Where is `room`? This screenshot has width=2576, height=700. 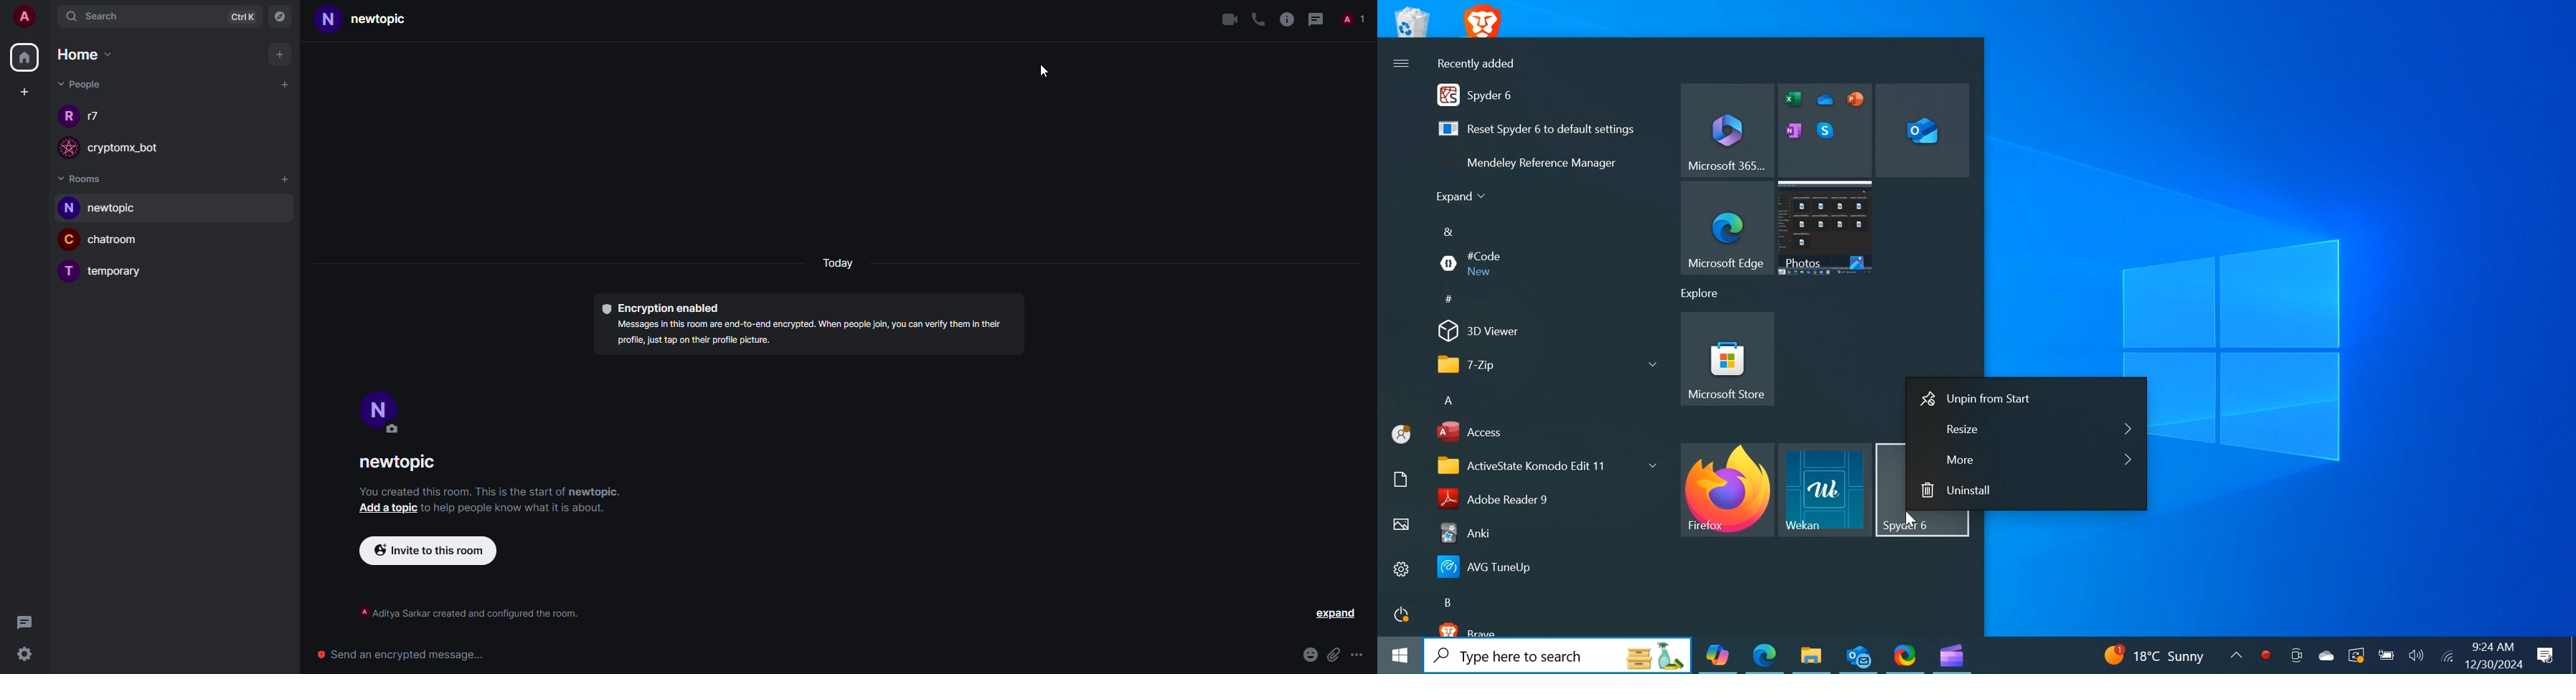
room is located at coordinates (120, 241).